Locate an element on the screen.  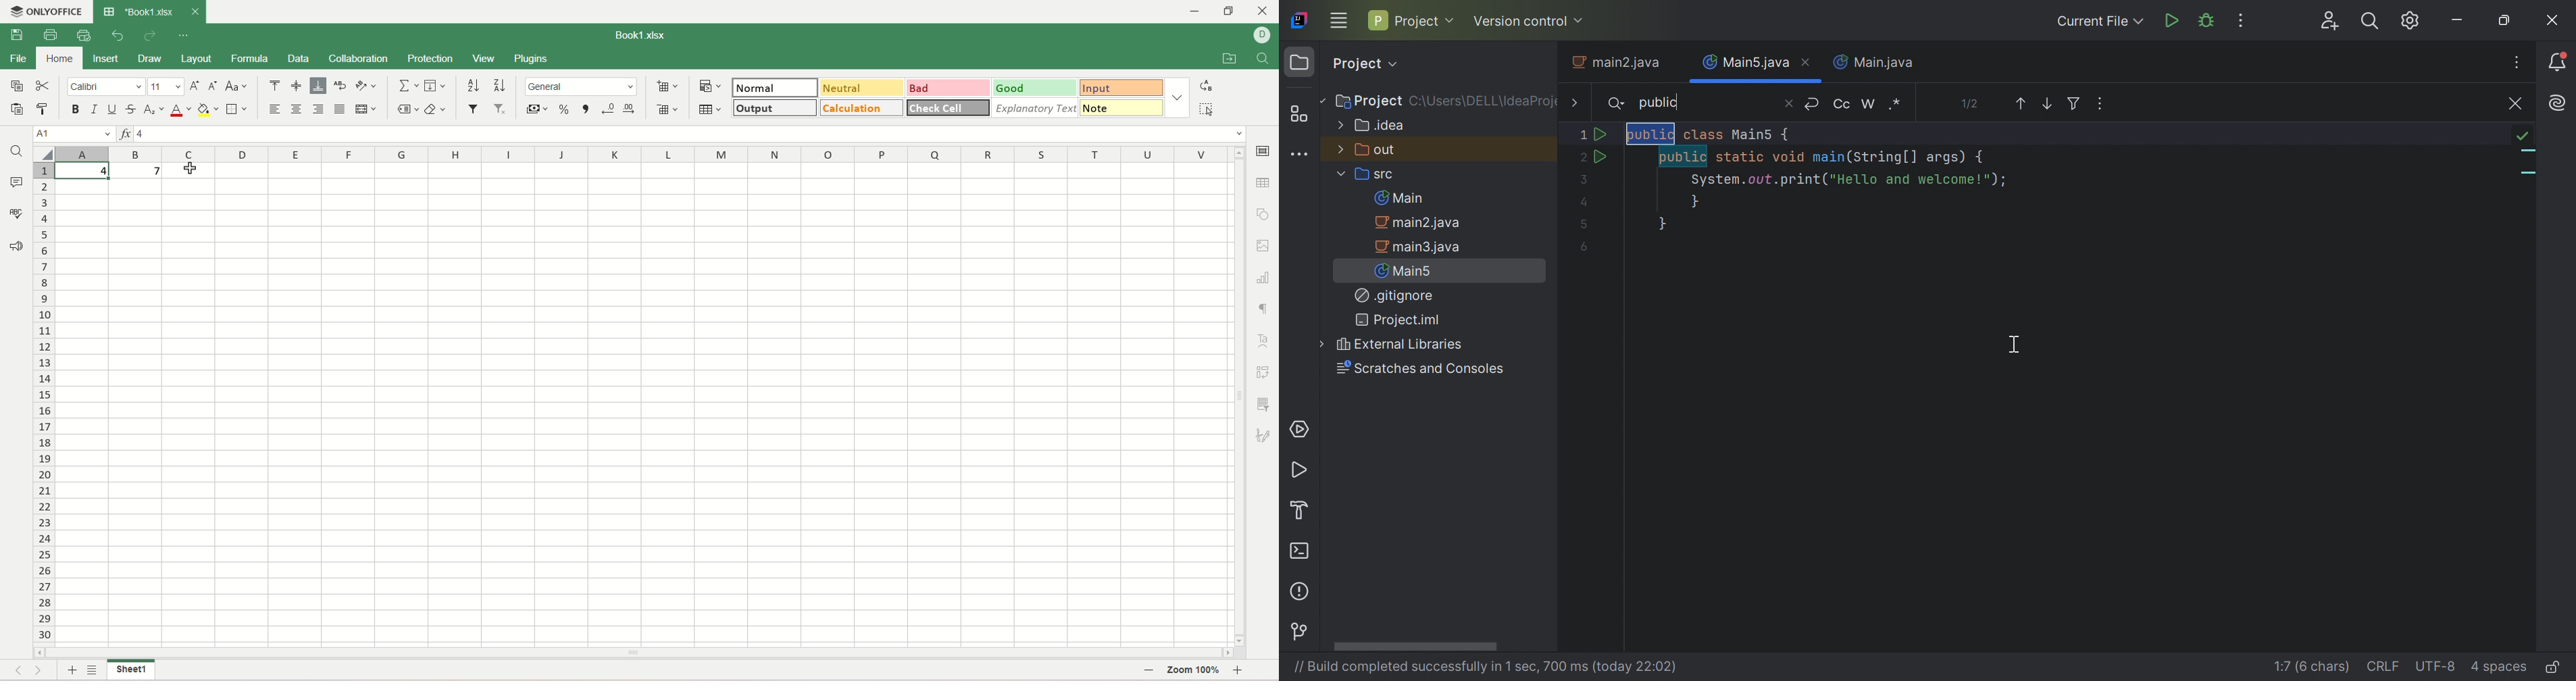
pivot settings is located at coordinates (1267, 372).